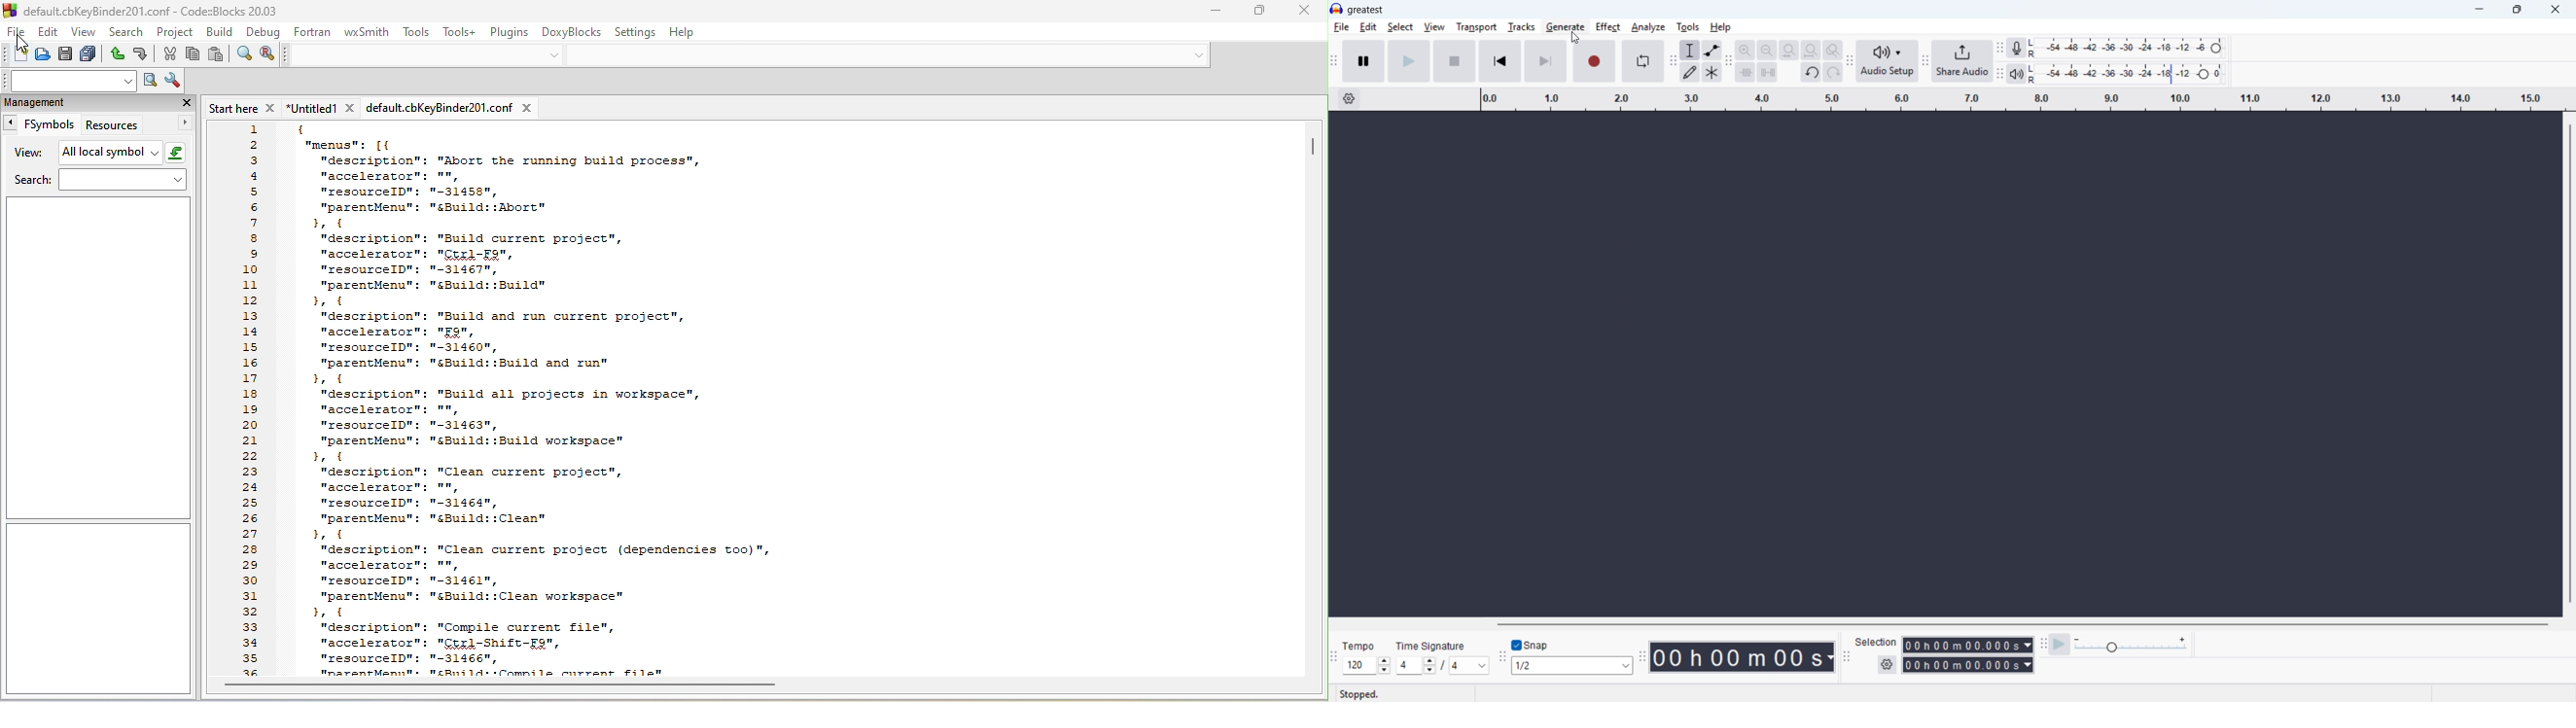  I want to click on multi-tool, so click(1712, 72).